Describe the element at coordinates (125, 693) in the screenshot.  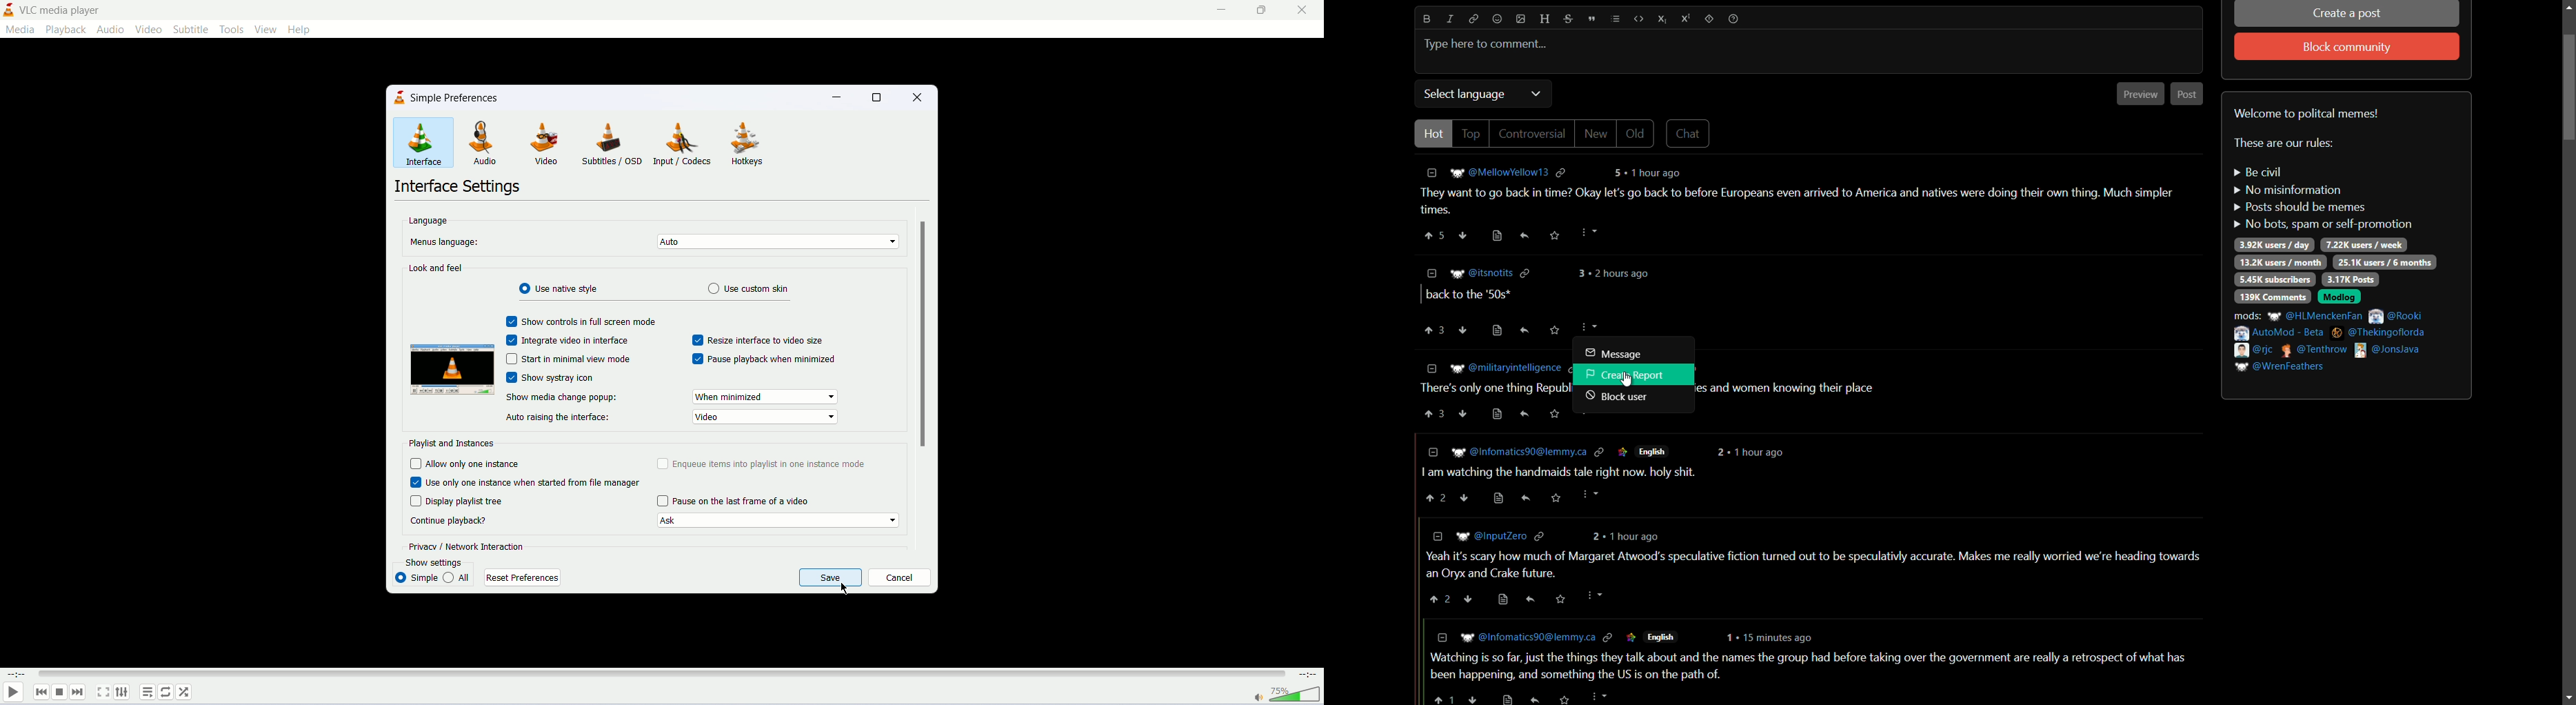
I see `extended settings` at that location.